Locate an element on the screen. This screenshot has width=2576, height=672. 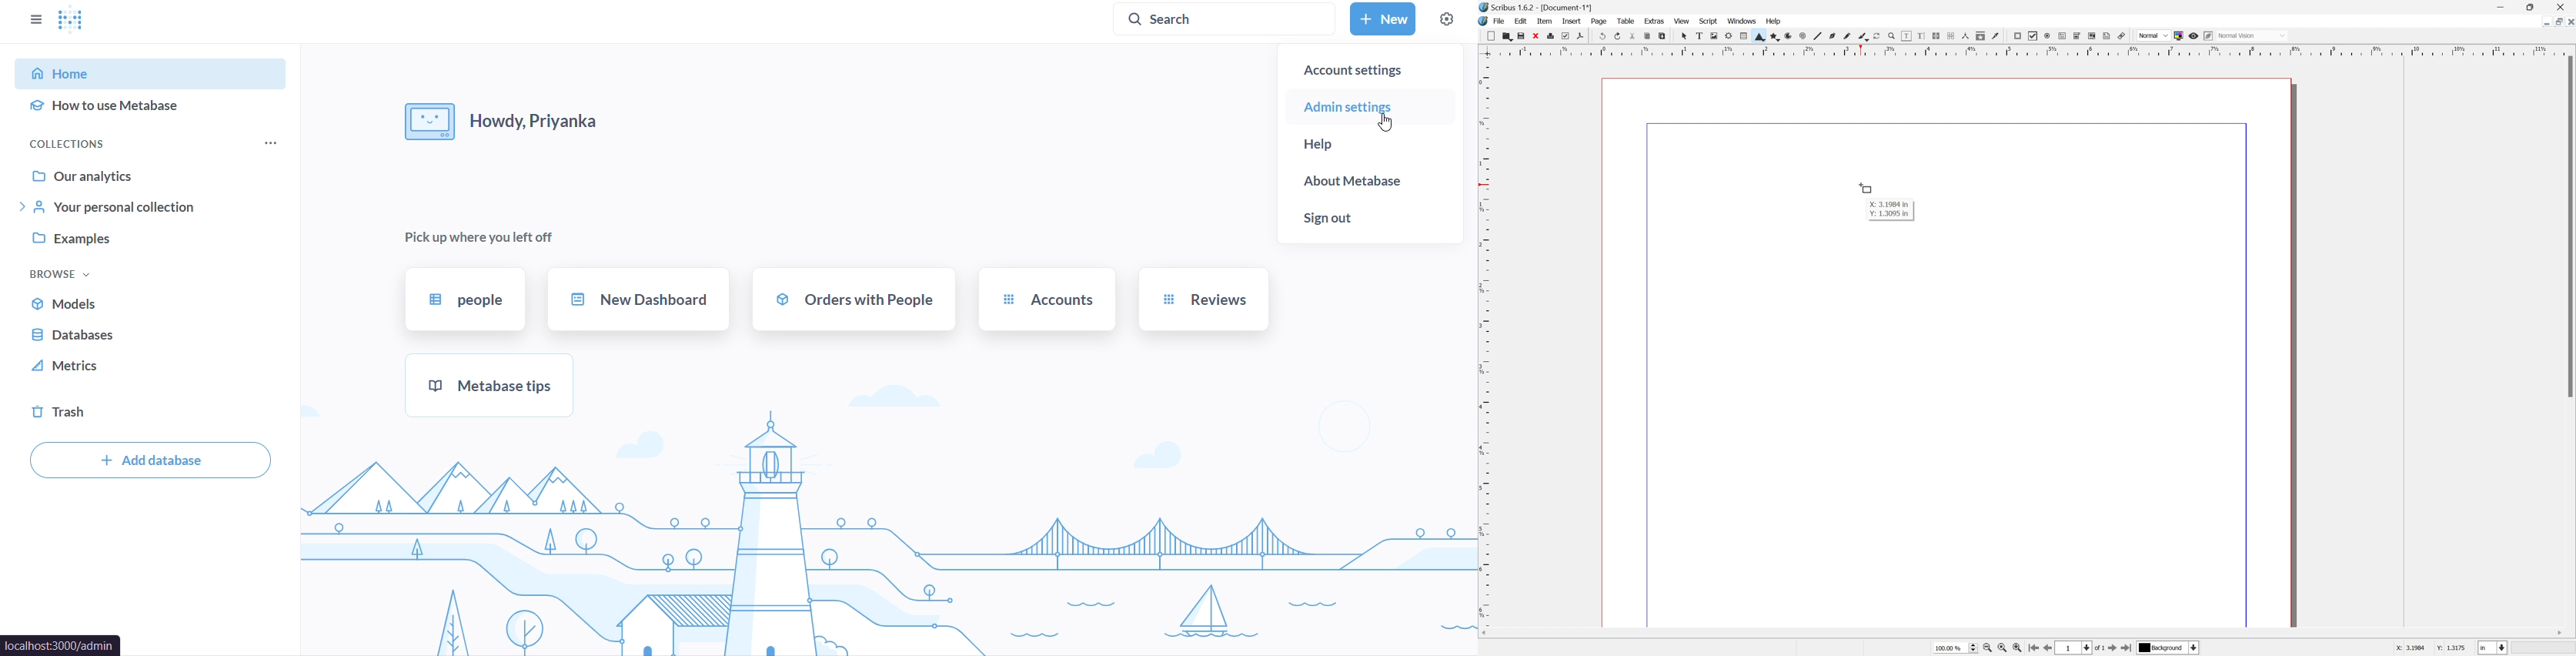
Zoom in or out is located at coordinates (1891, 35).